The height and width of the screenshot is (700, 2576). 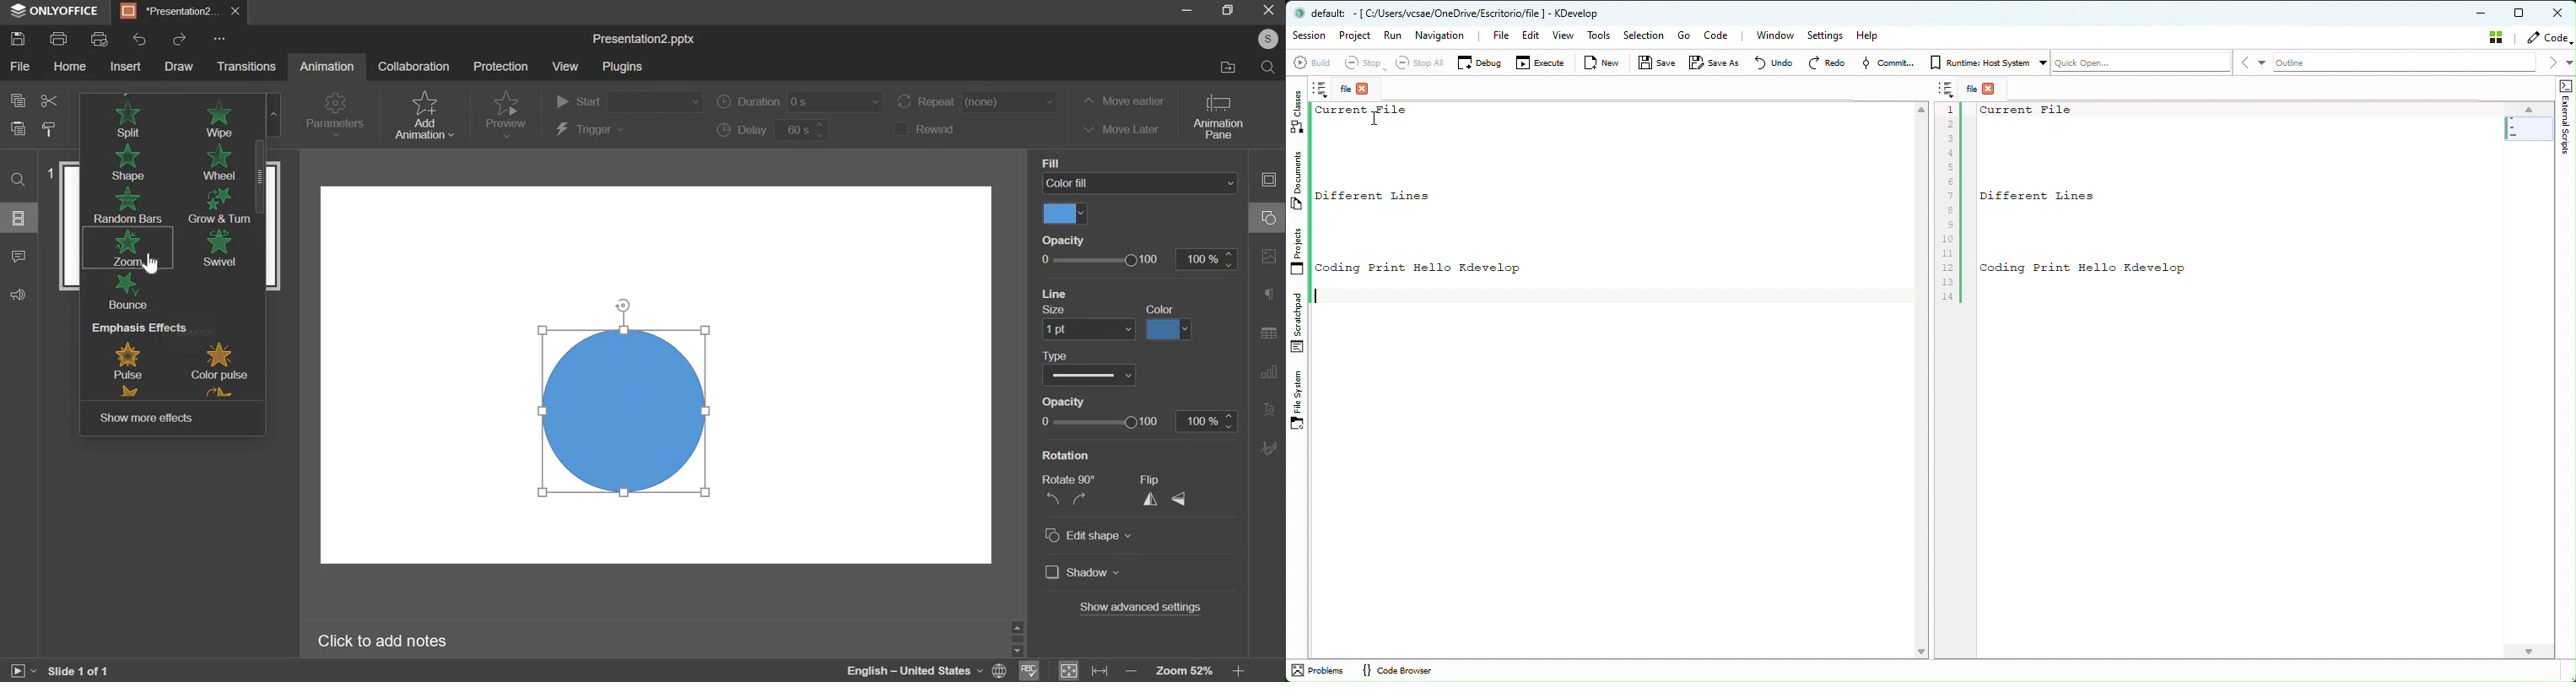 What do you see at coordinates (410, 641) in the screenshot?
I see `Click to add notes` at bounding box center [410, 641].